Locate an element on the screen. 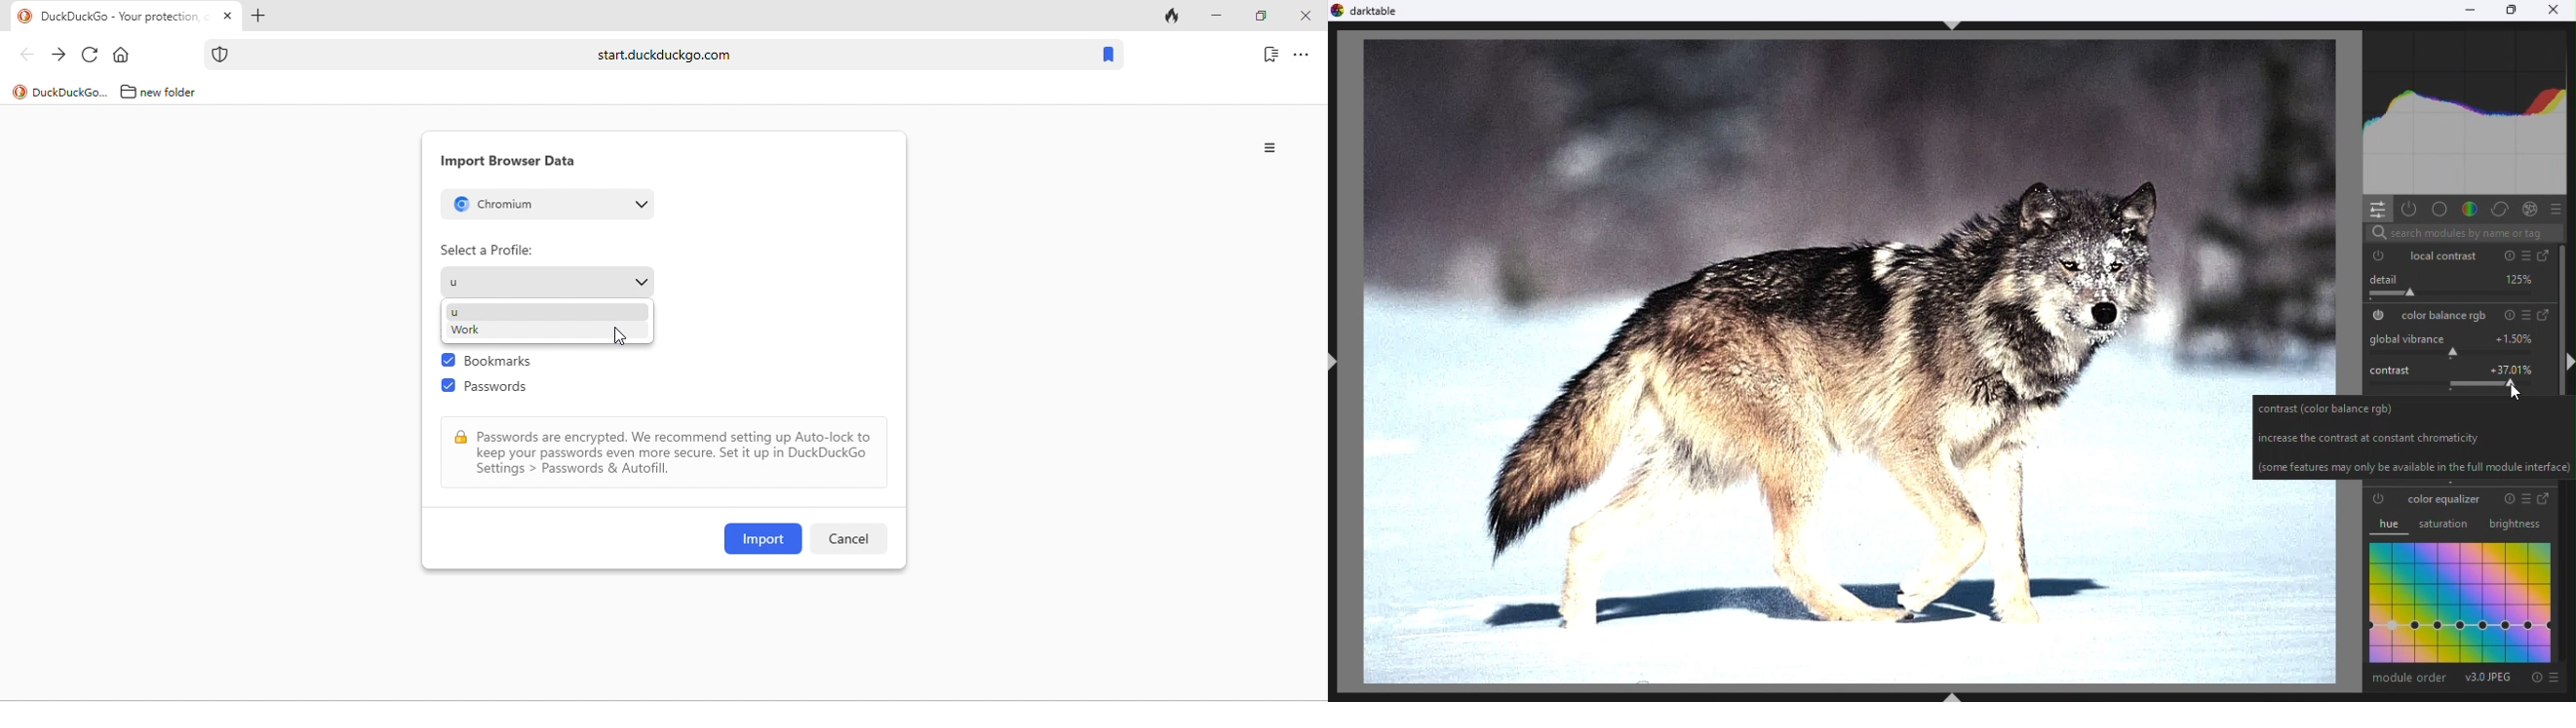 The image size is (2576, 728). reset is located at coordinates (2507, 315).